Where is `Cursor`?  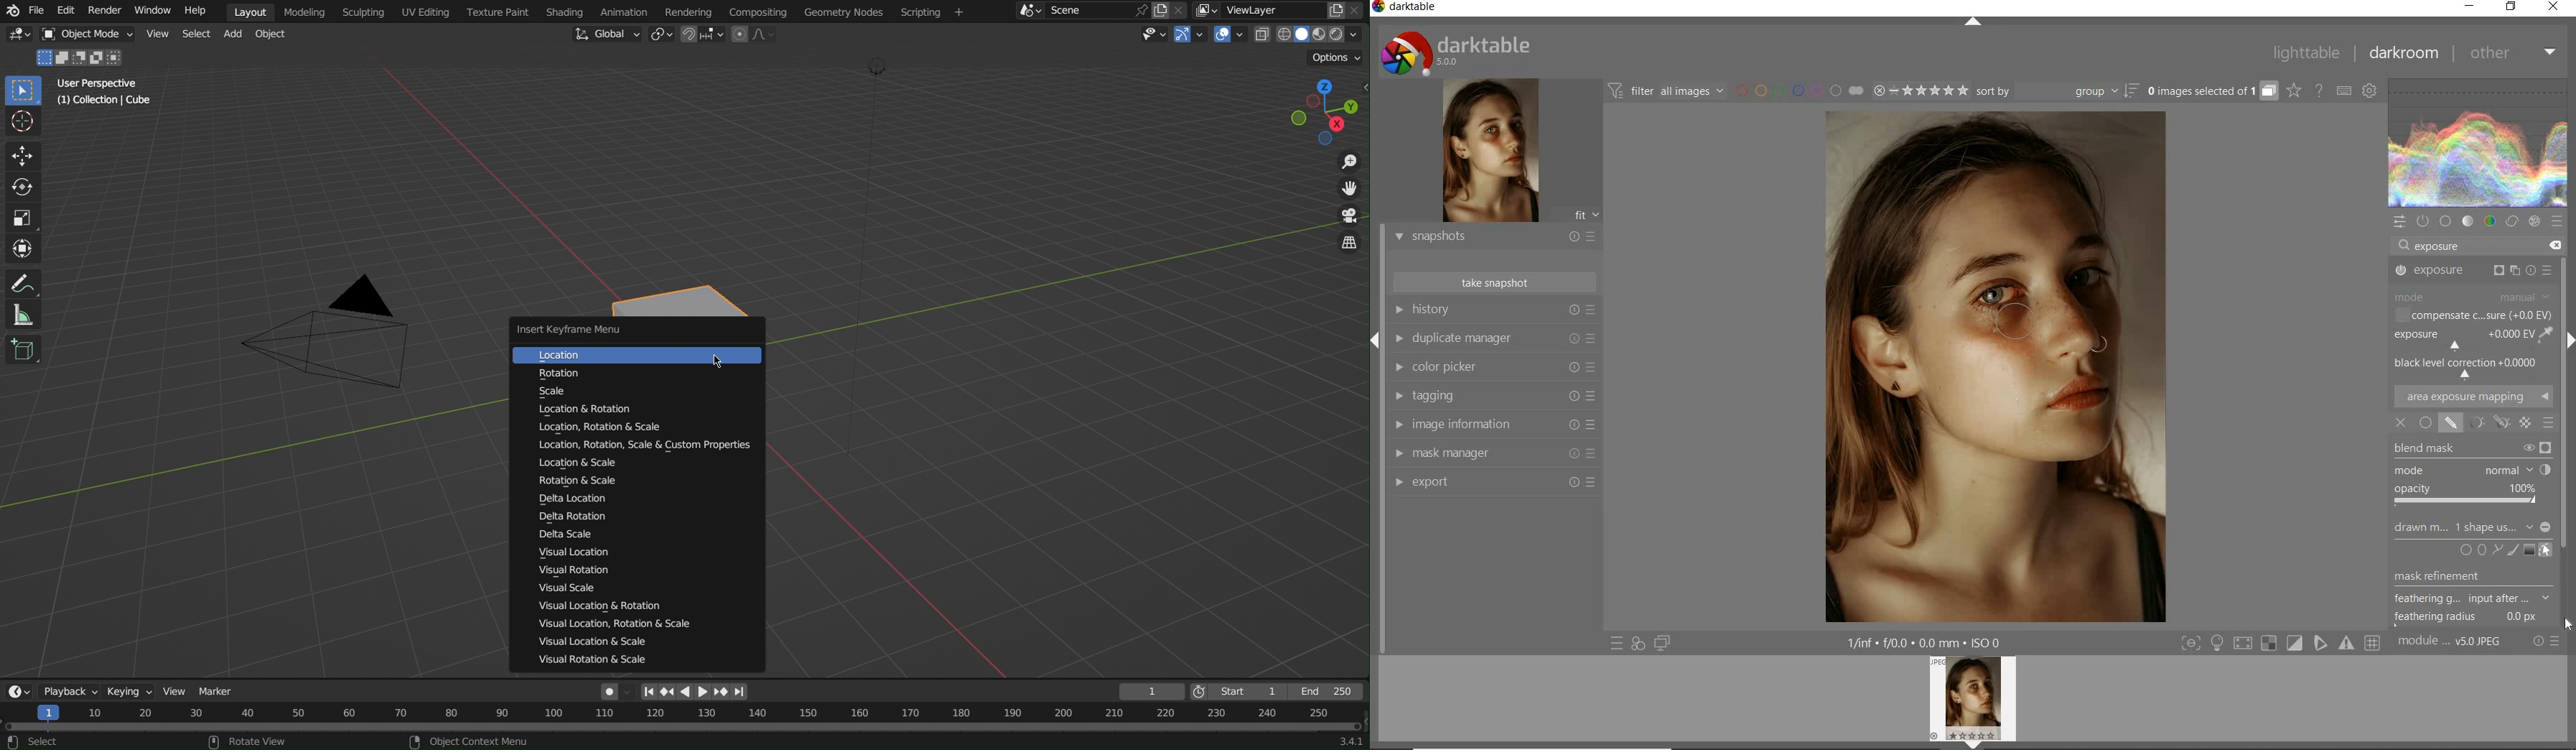
Cursor is located at coordinates (720, 361).